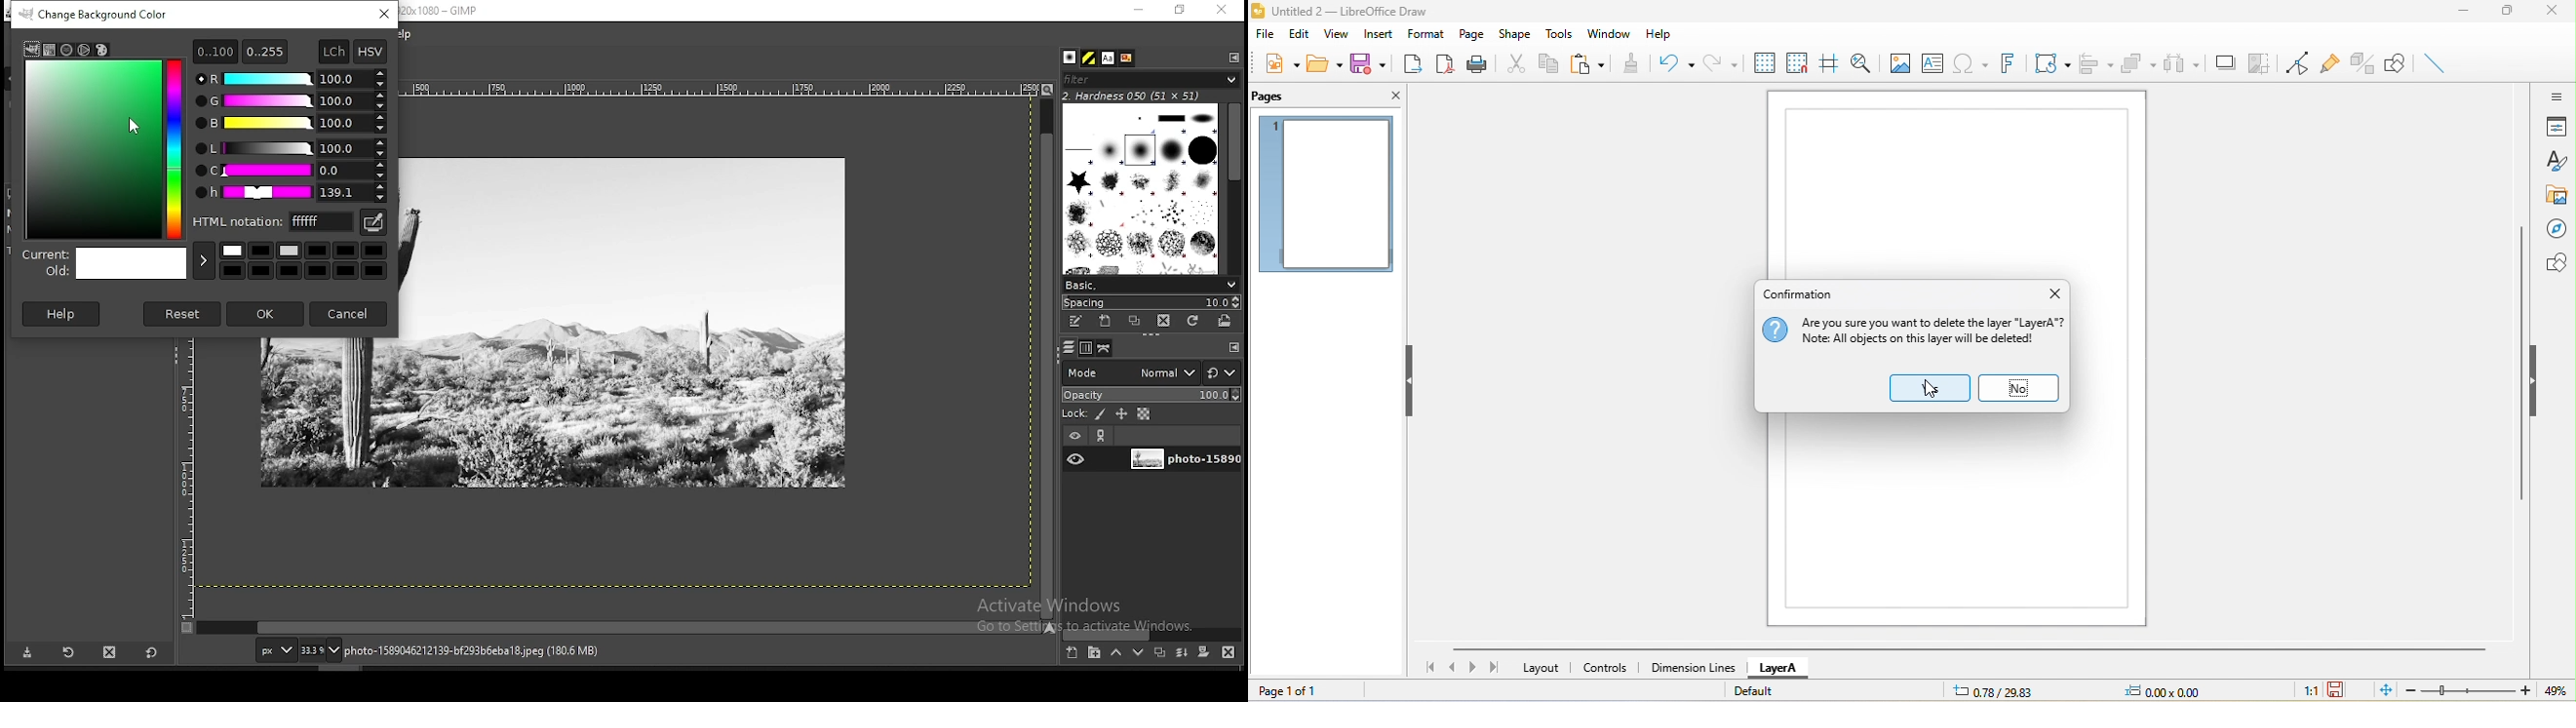  What do you see at coordinates (1864, 66) in the screenshot?
I see `zoom and pan` at bounding box center [1864, 66].